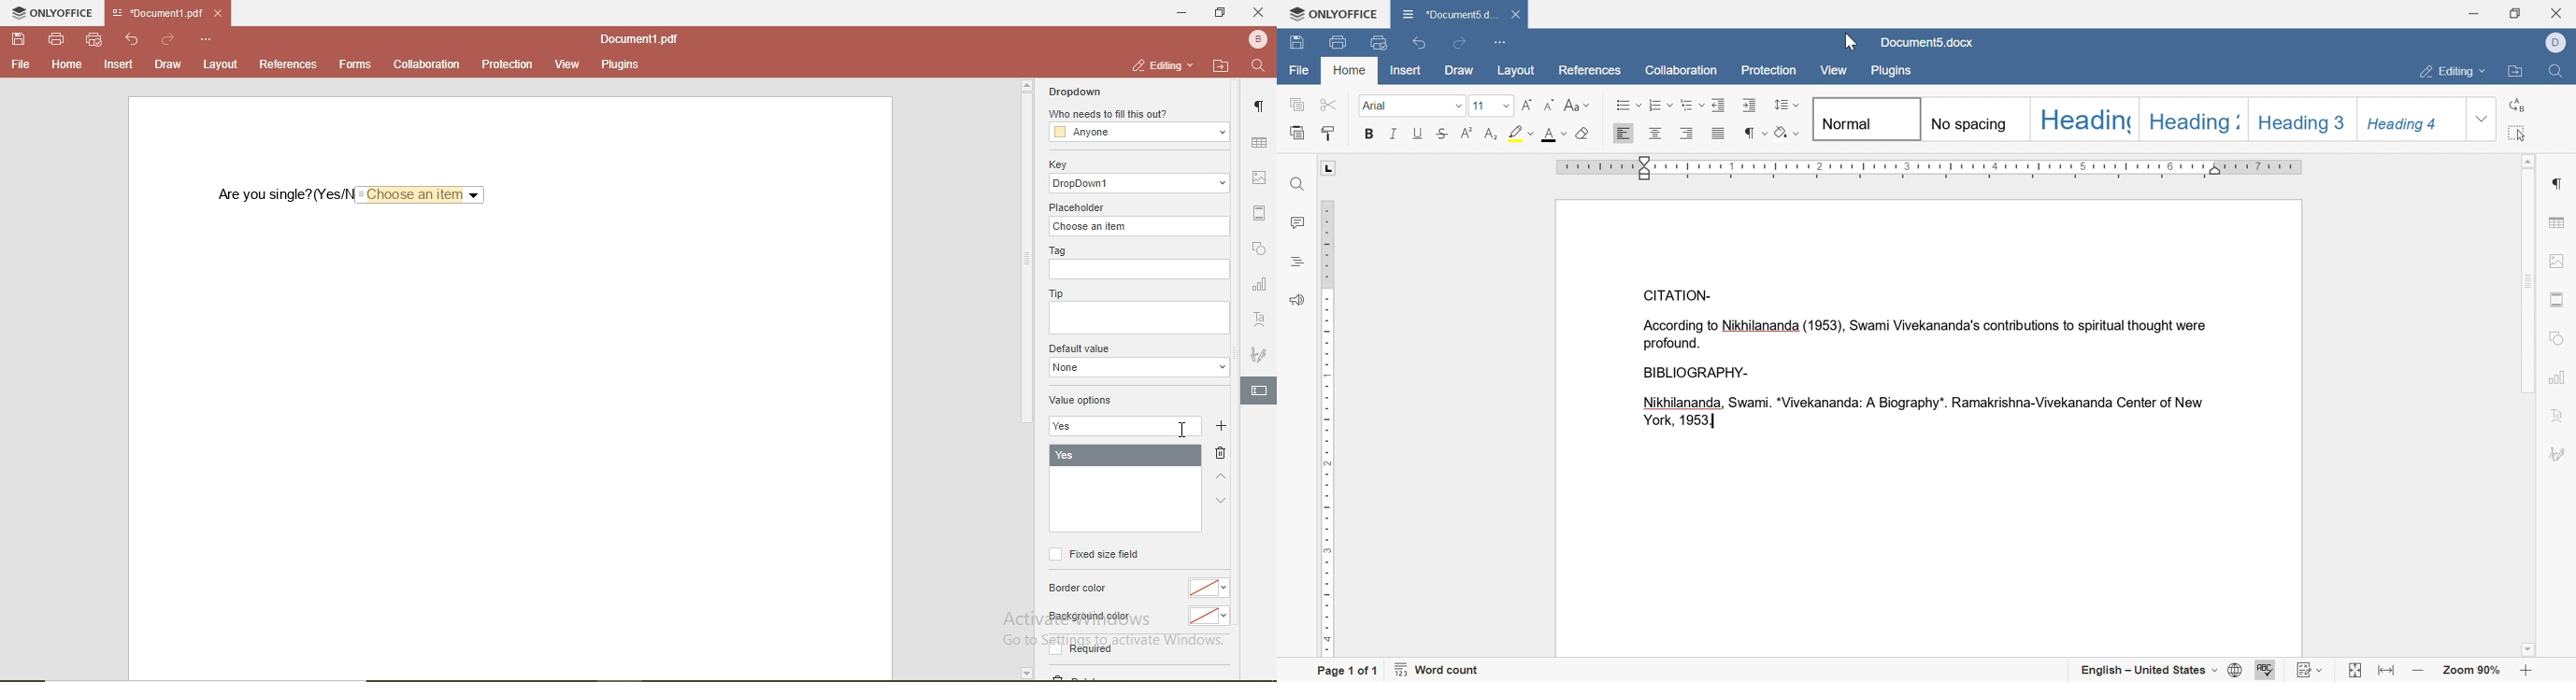 This screenshot has width=2576, height=700. Describe the element at coordinates (1298, 262) in the screenshot. I see `headings` at that location.